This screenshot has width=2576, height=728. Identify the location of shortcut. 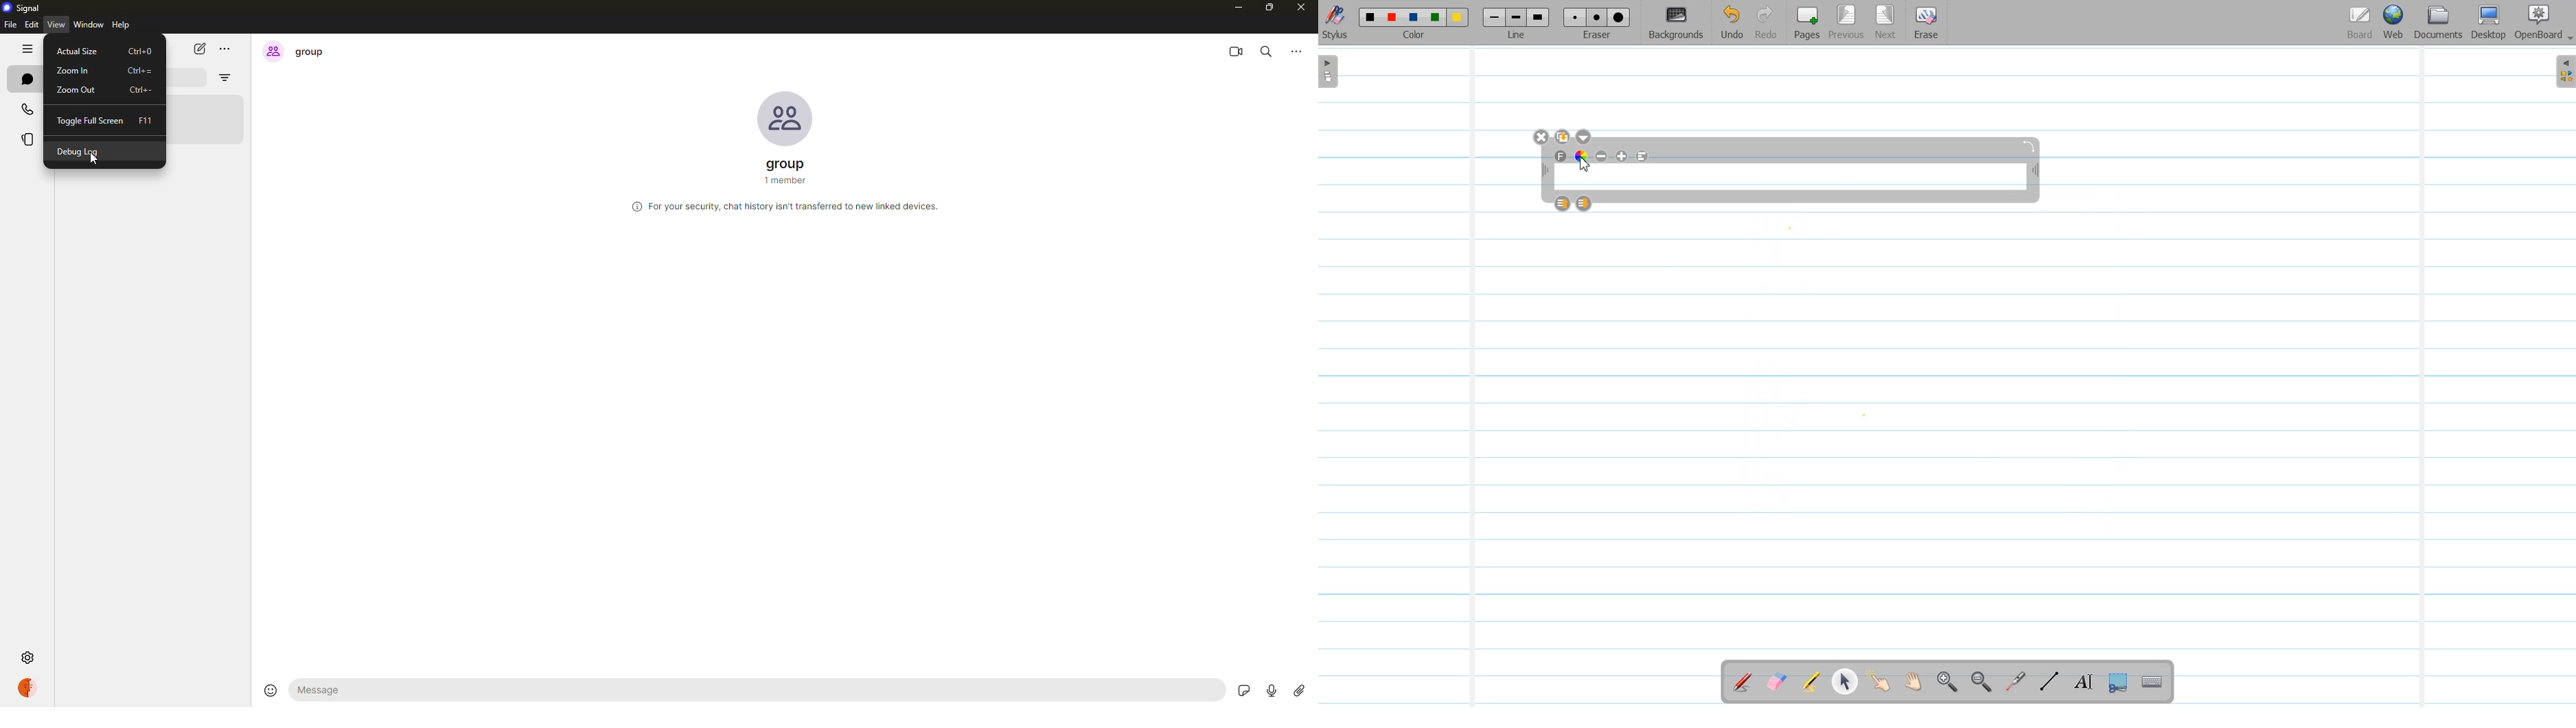
(145, 121).